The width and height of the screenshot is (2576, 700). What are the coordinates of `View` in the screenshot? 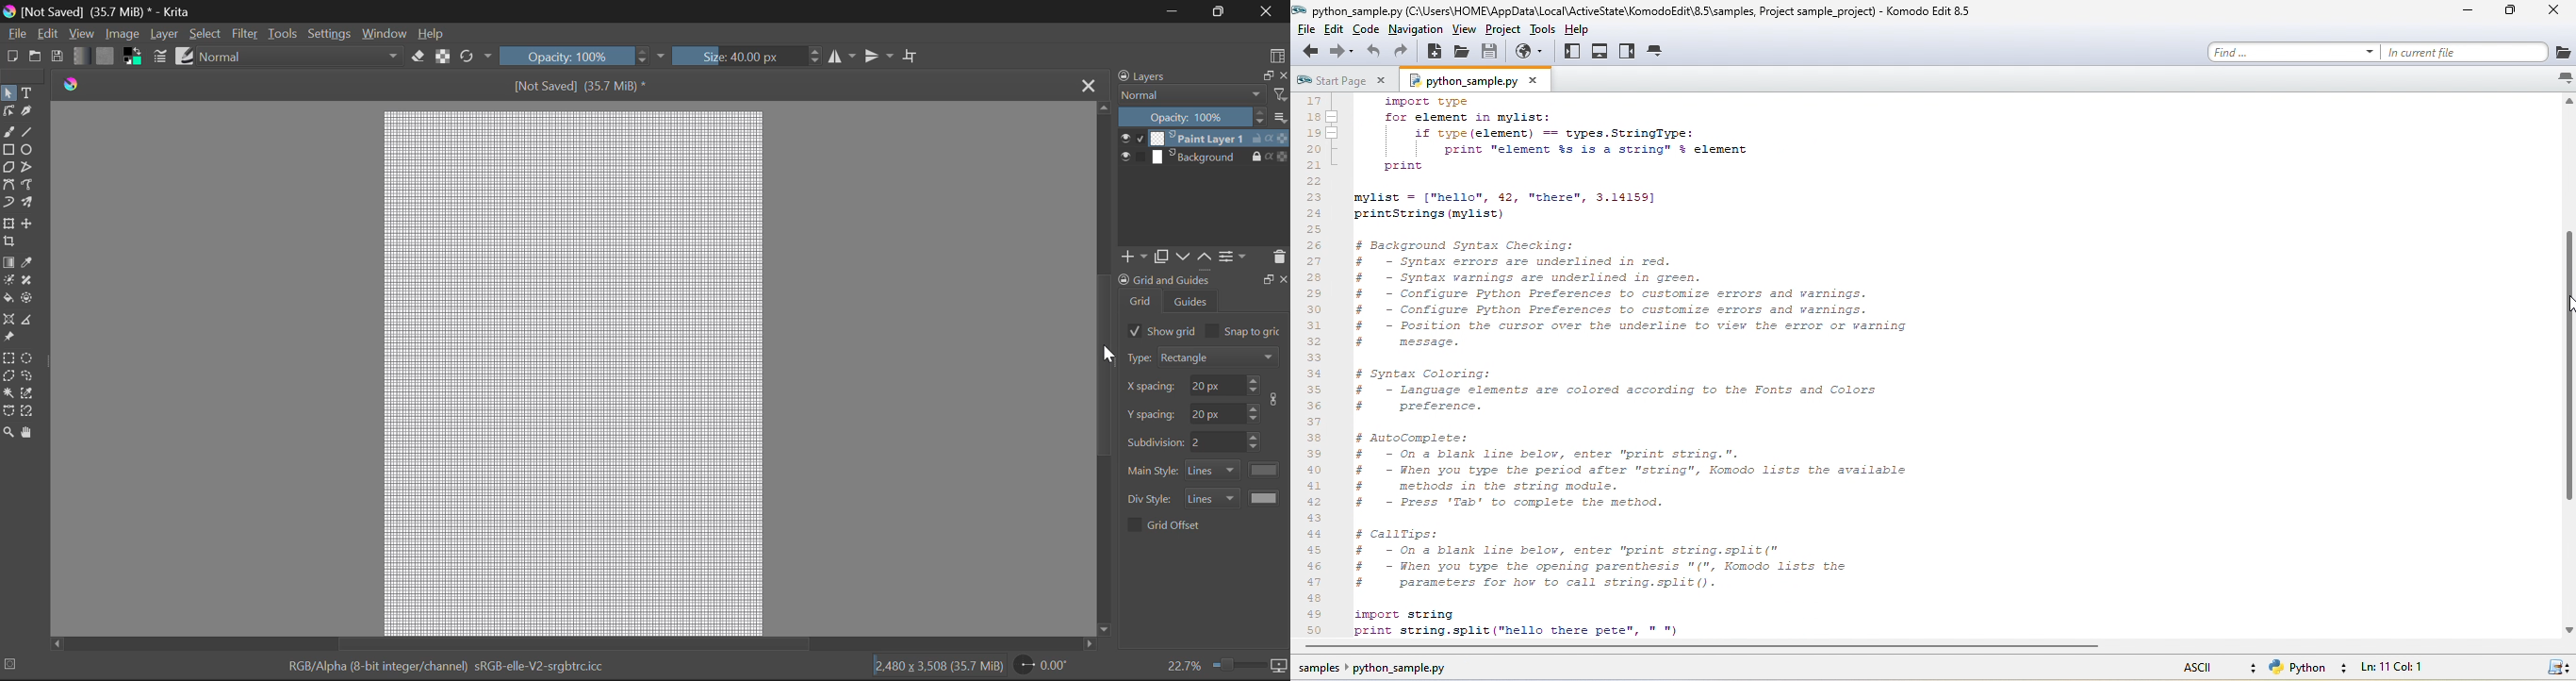 It's located at (81, 34).